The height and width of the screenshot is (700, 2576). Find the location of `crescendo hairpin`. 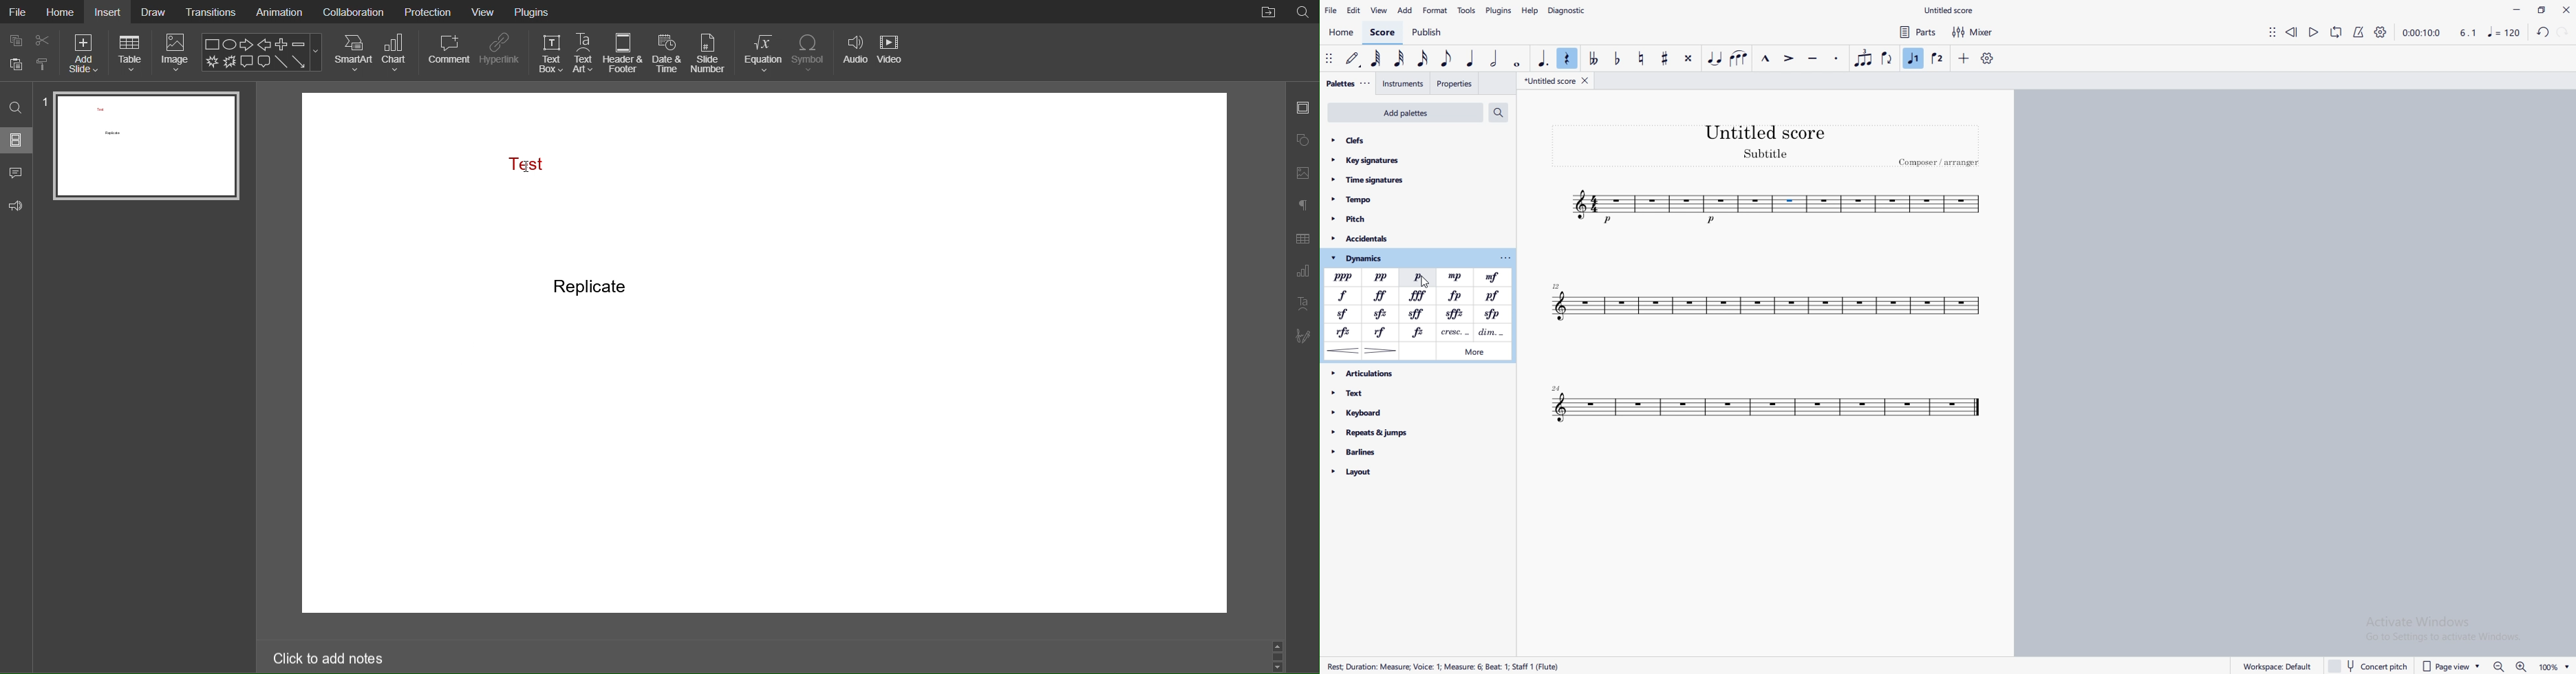

crescendo hairpin is located at coordinates (1342, 352).